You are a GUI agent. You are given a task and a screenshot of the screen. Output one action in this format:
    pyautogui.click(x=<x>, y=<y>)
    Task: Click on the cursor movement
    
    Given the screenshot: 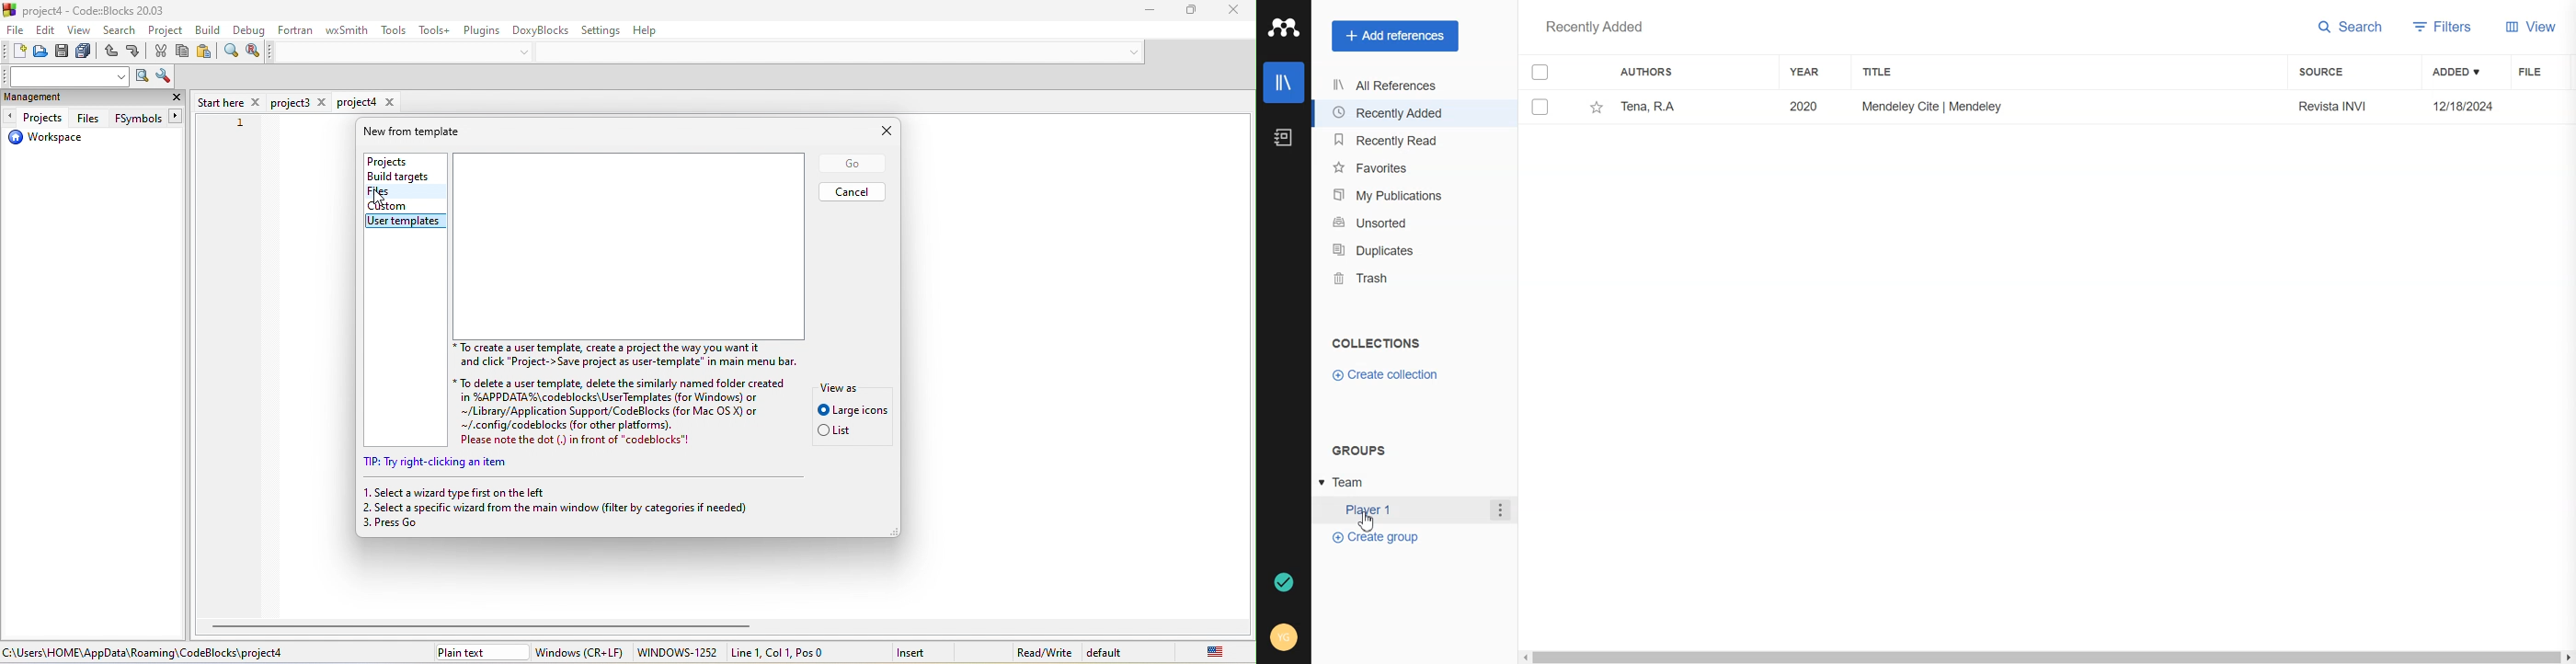 What is the action you would take?
    pyautogui.click(x=383, y=198)
    